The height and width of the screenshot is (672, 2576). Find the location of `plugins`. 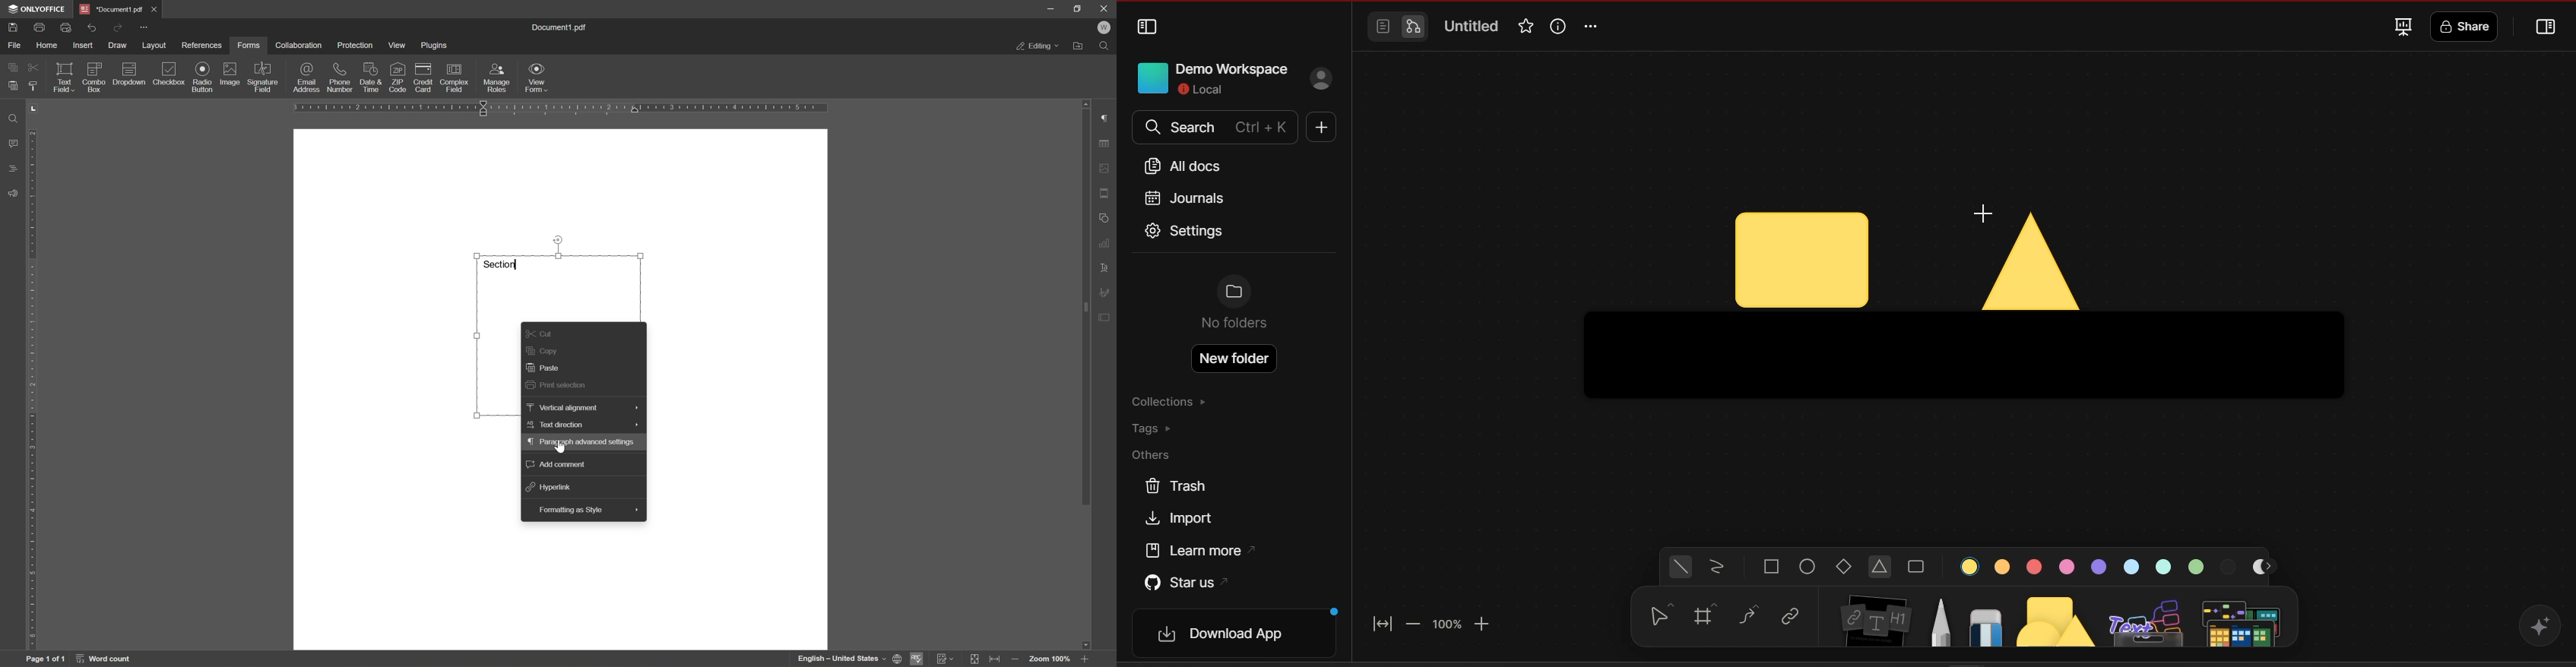

plugins is located at coordinates (436, 46).